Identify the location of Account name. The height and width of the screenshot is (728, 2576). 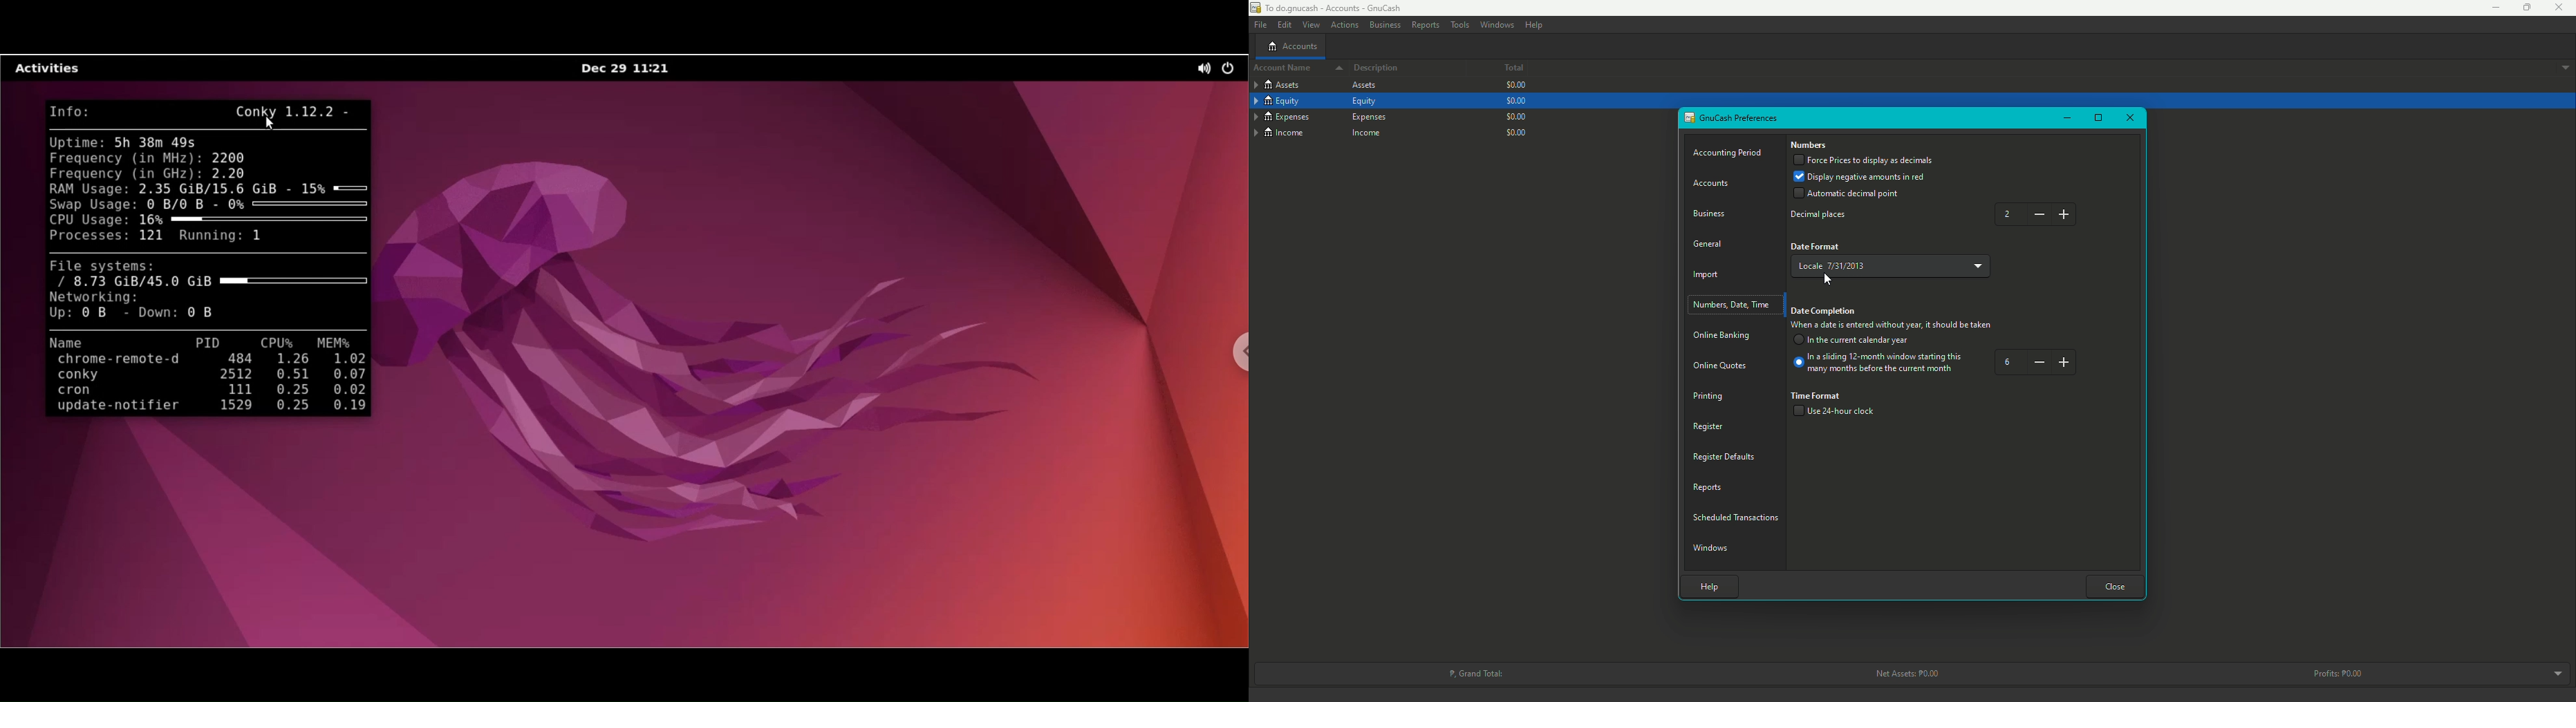
(1294, 69).